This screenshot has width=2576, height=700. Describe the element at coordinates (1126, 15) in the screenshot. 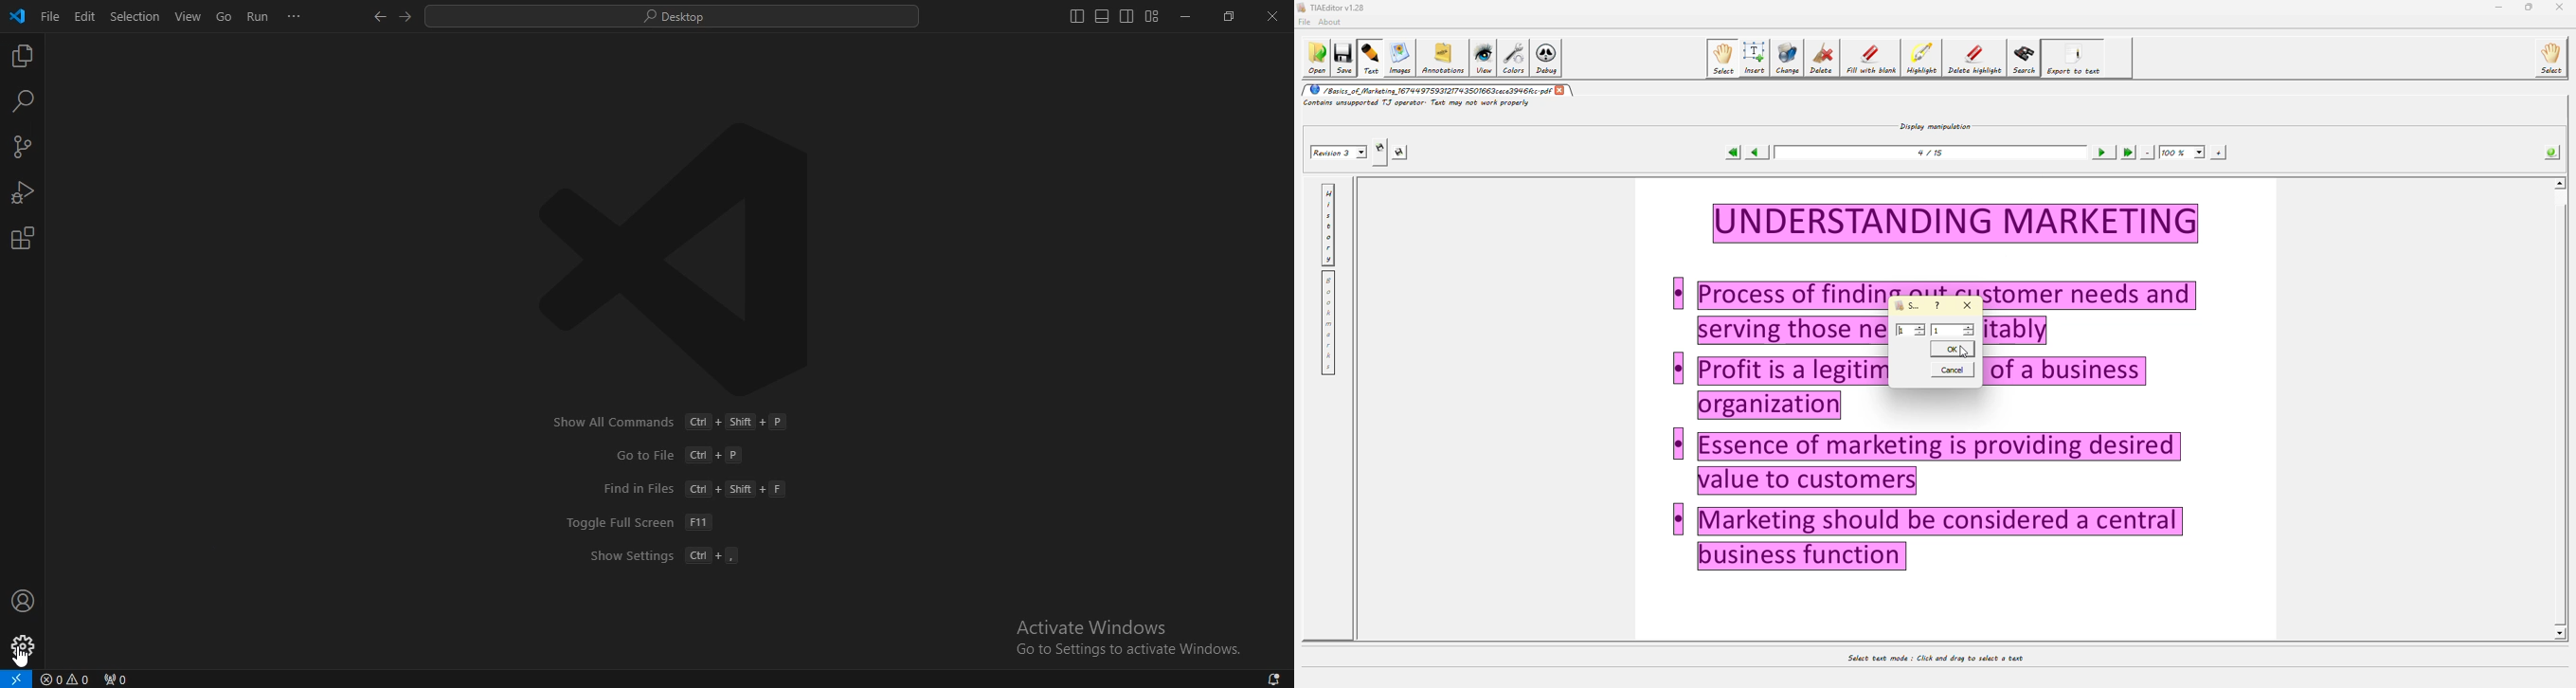

I see `toggle secondary side bar` at that location.